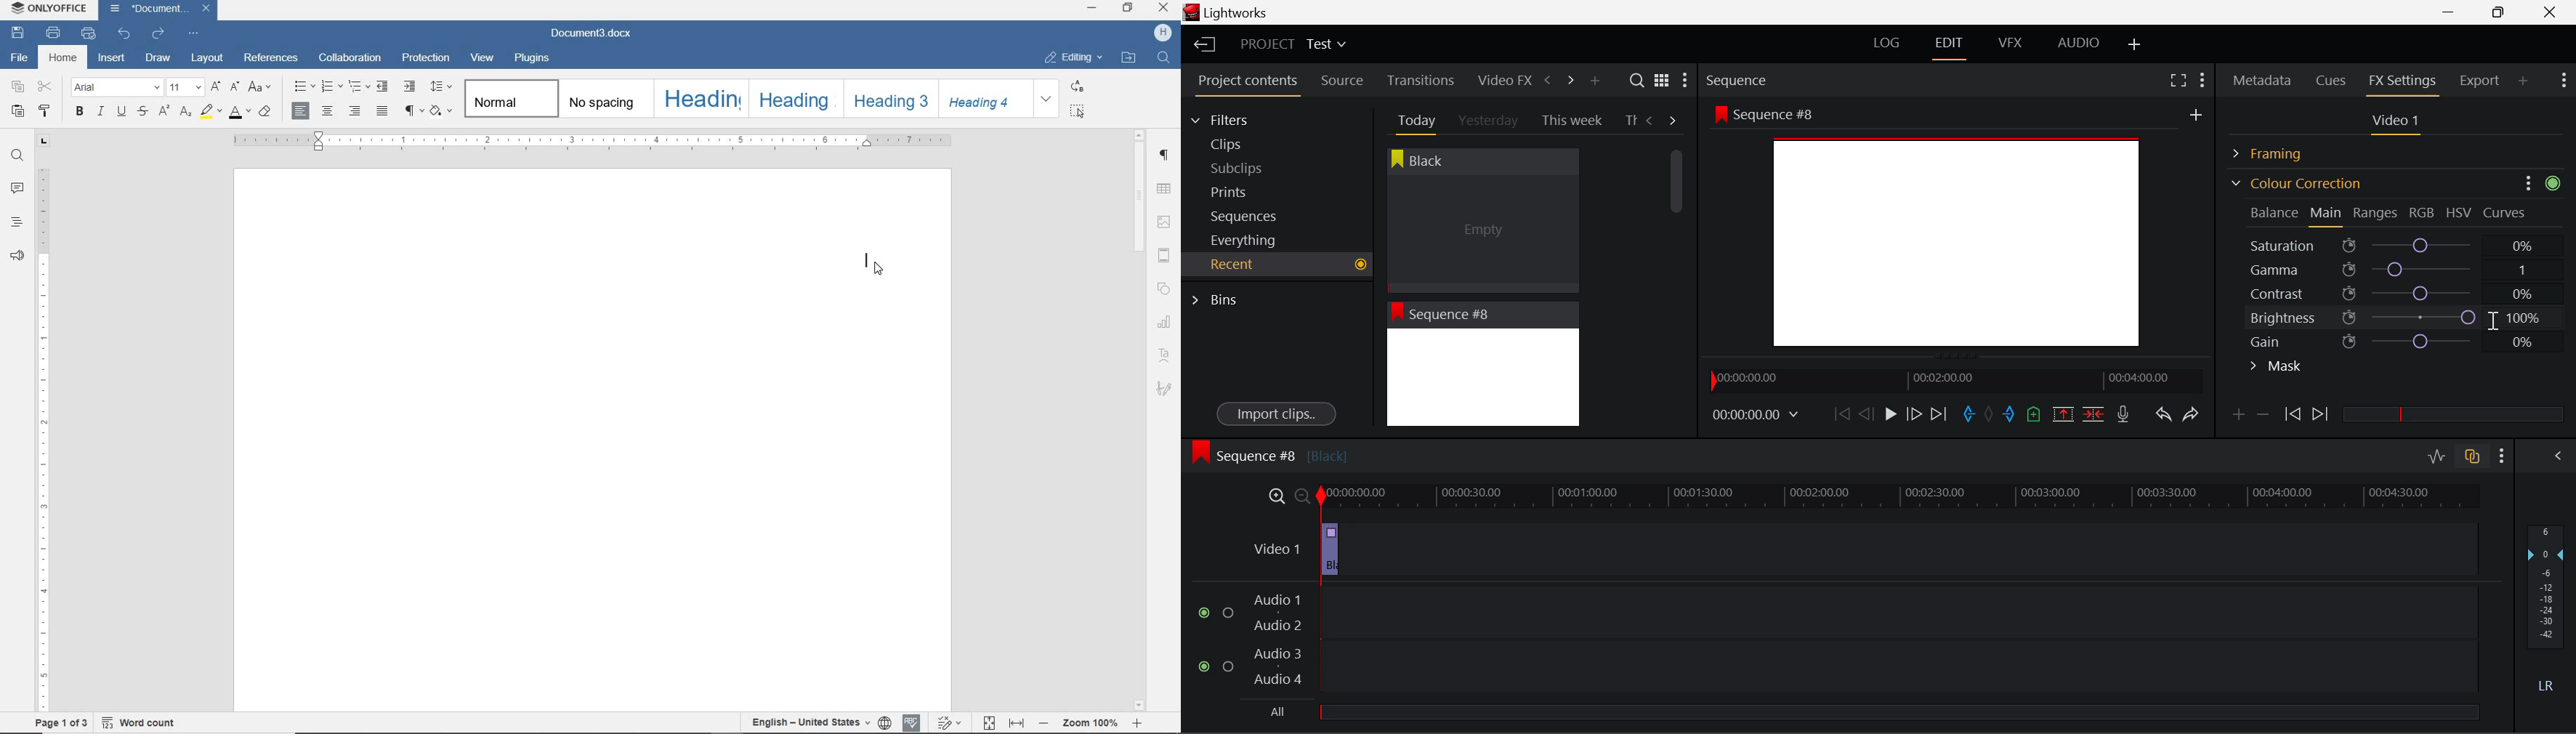  Describe the element at coordinates (2410, 339) in the screenshot. I see `Gain` at that location.